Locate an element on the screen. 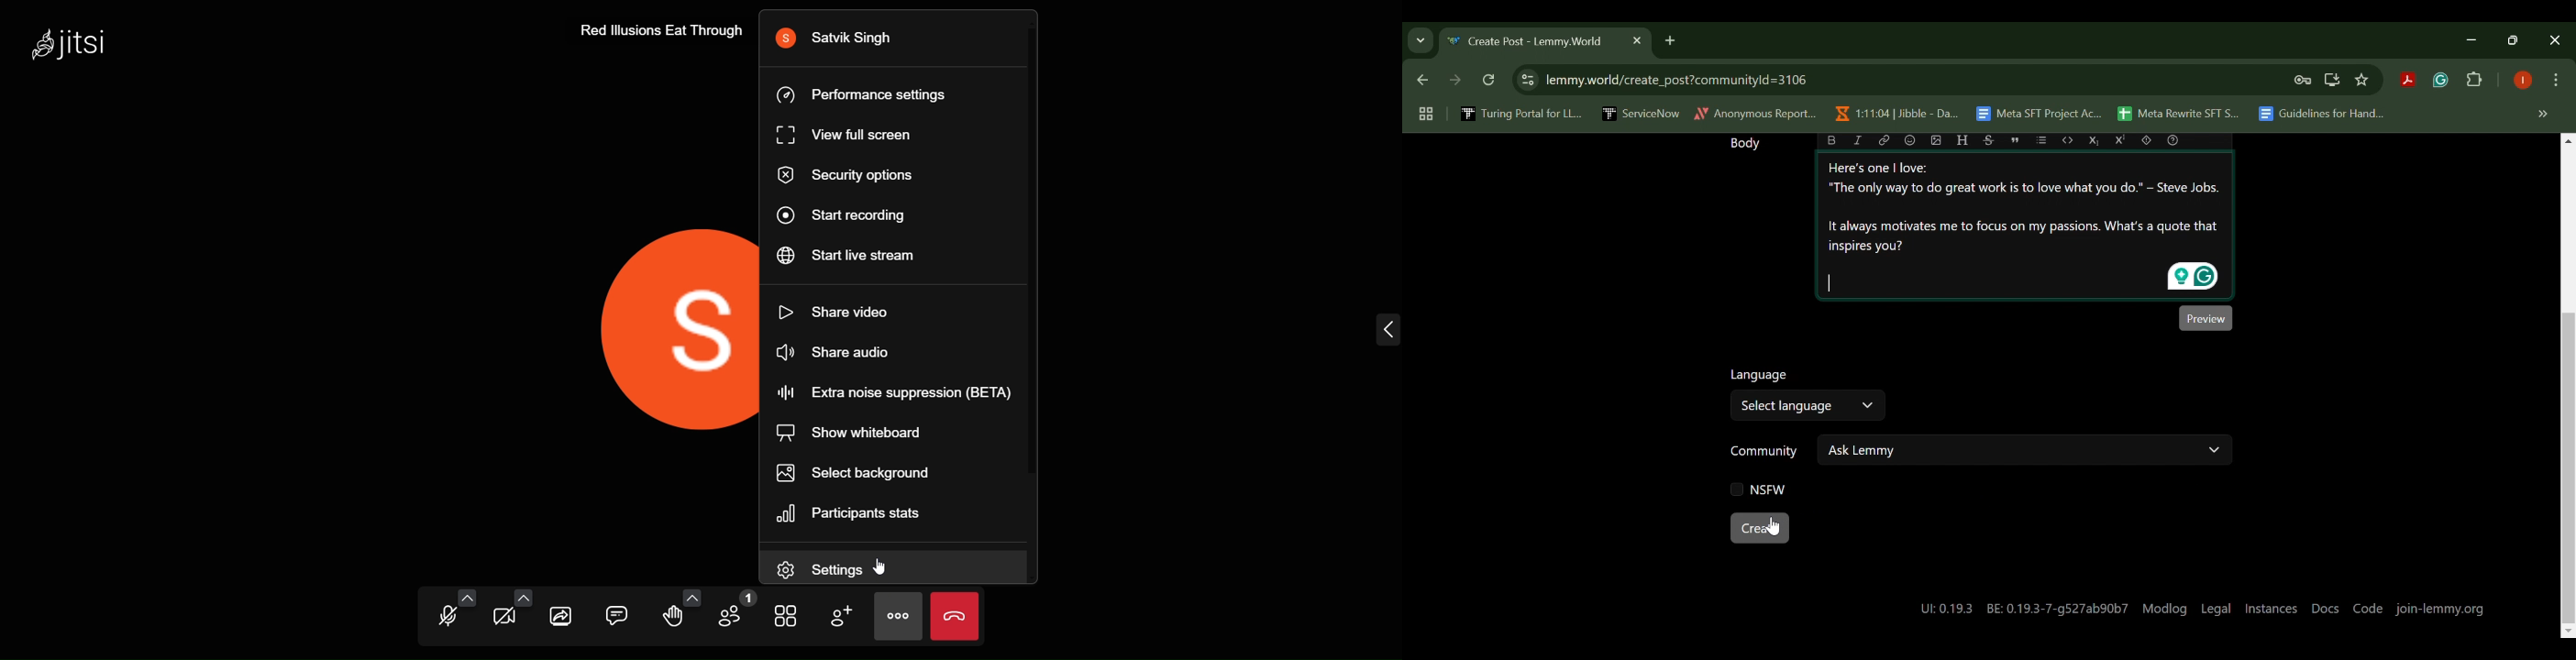  invite people is located at coordinates (841, 615).